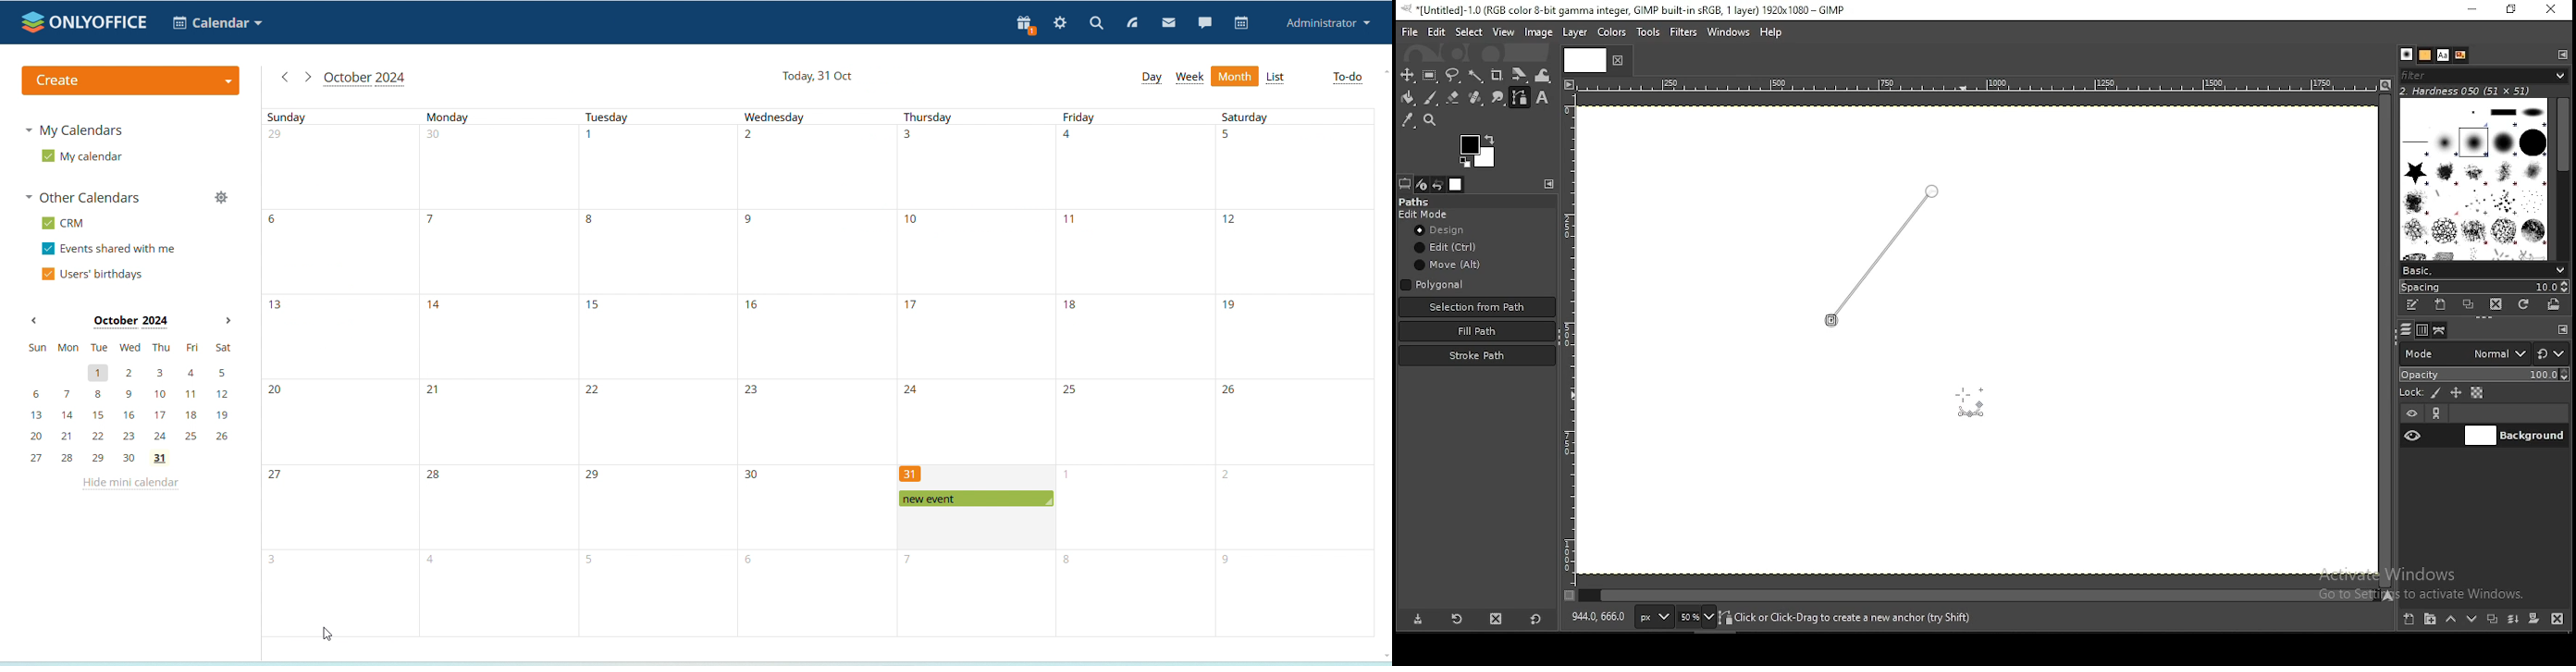  Describe the element at coordinates (1427, 74) in the screenshot. I see `rectangle selection tool` at that location.